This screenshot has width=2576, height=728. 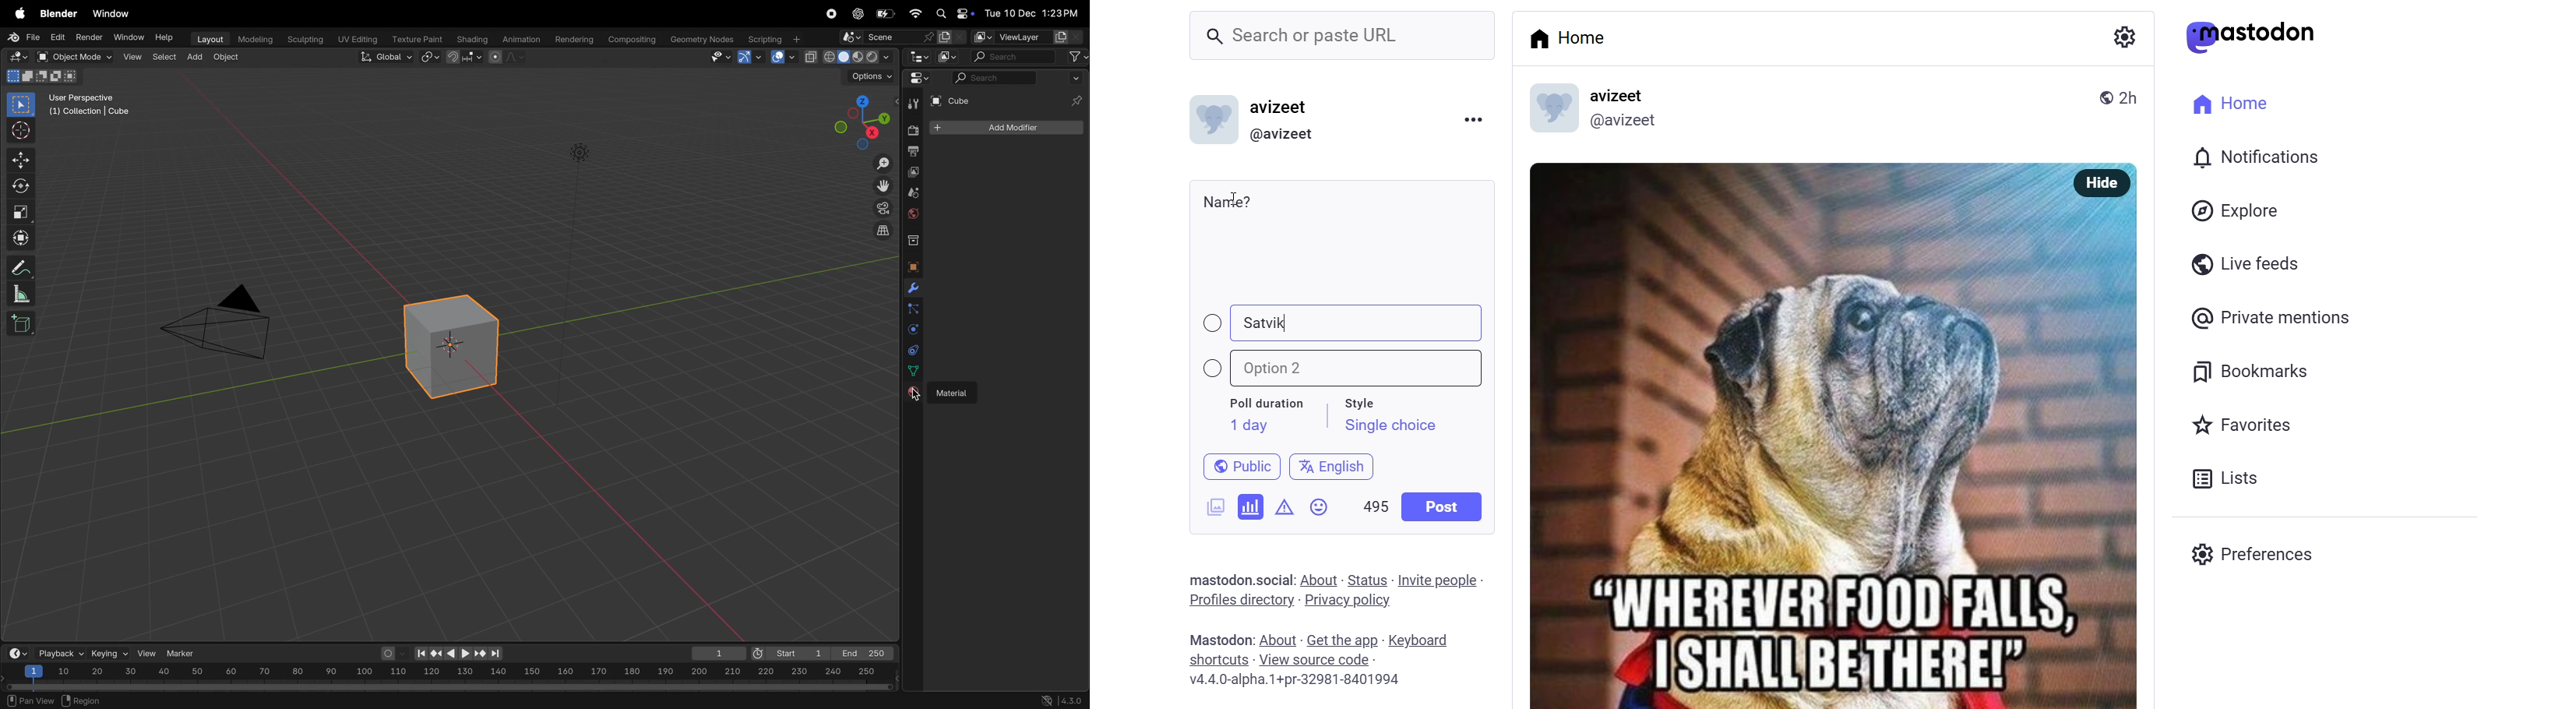 I want to click on emoji, so click(x=1320, y=510).